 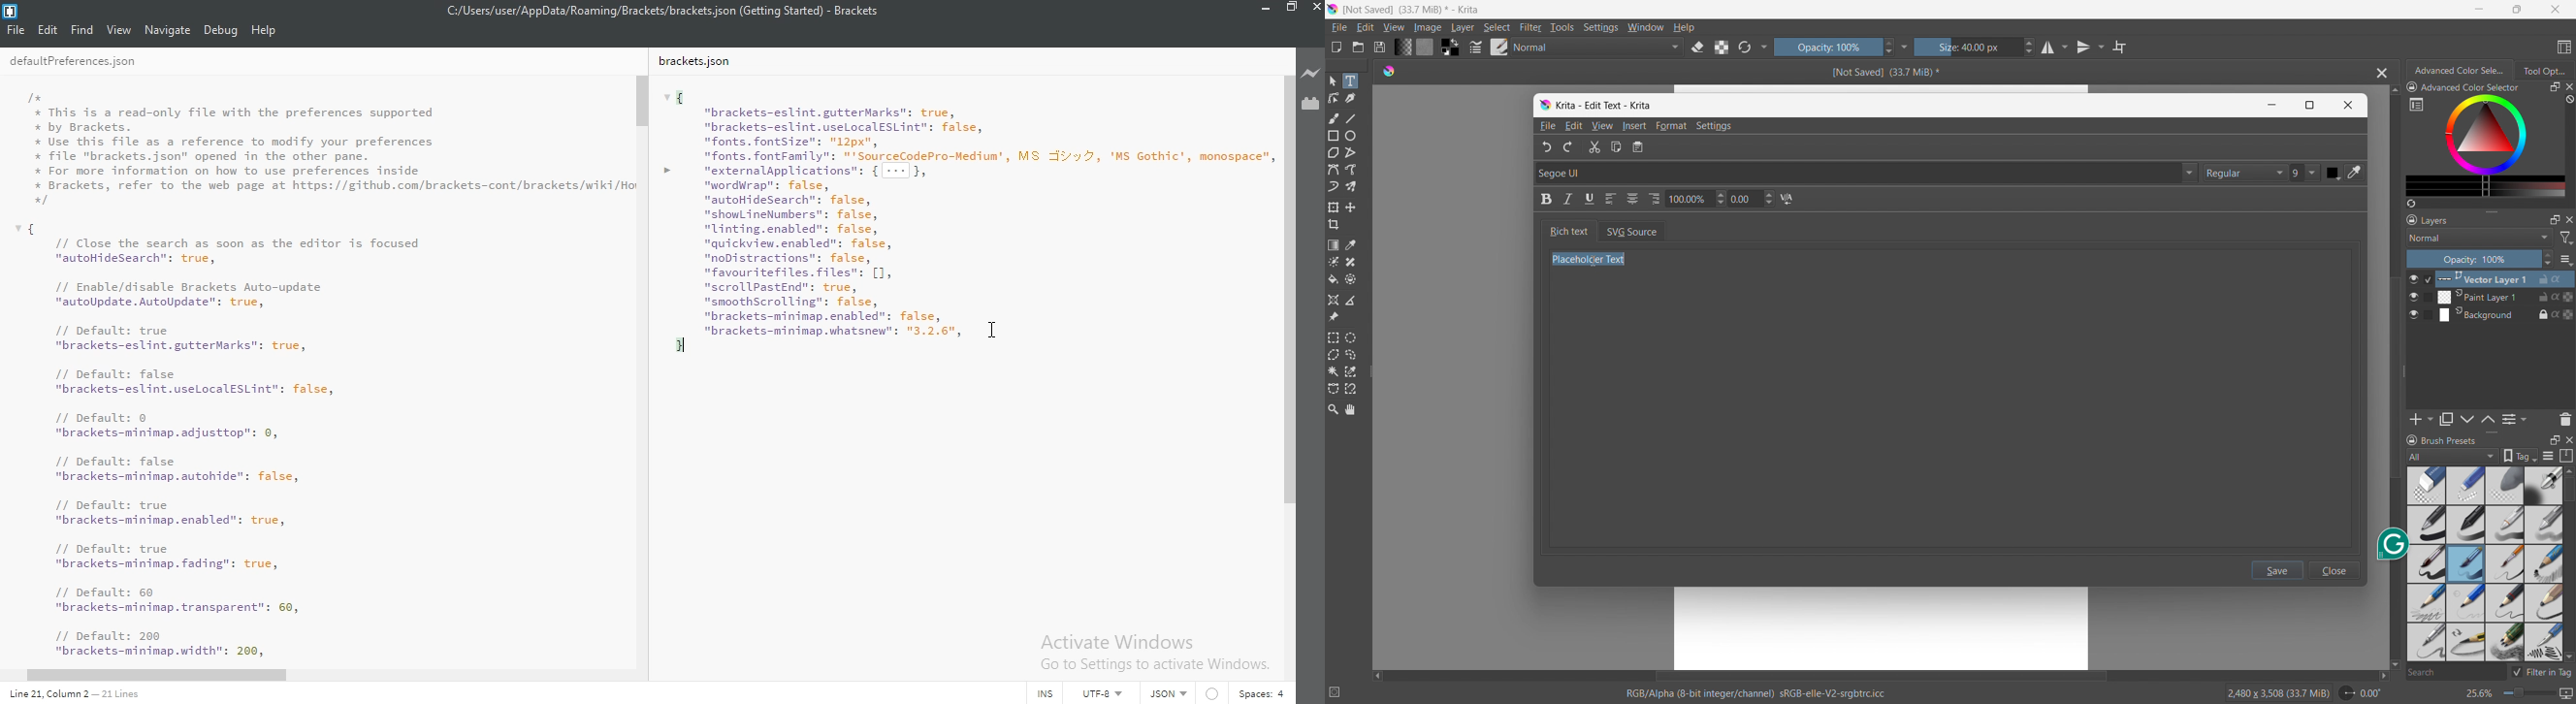 I want to click on duplicate layer, so click(x=2447, y=419).